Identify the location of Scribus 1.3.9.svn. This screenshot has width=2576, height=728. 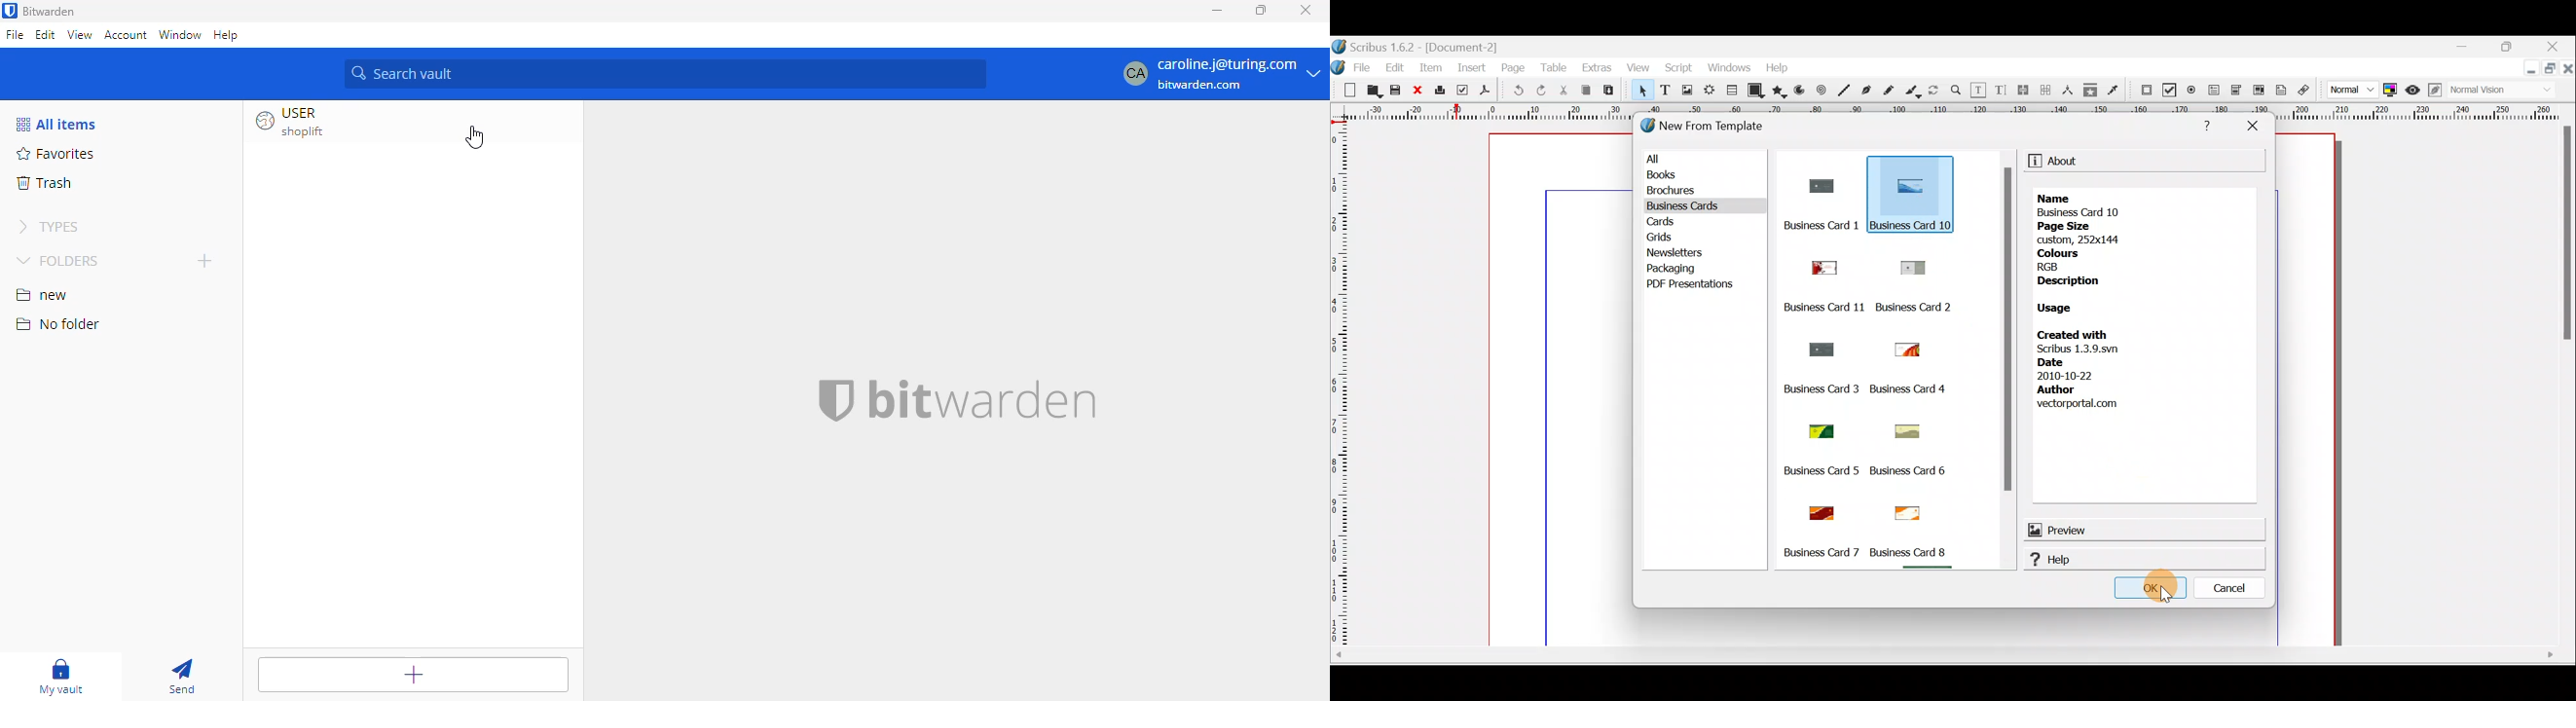
(2081, 349).